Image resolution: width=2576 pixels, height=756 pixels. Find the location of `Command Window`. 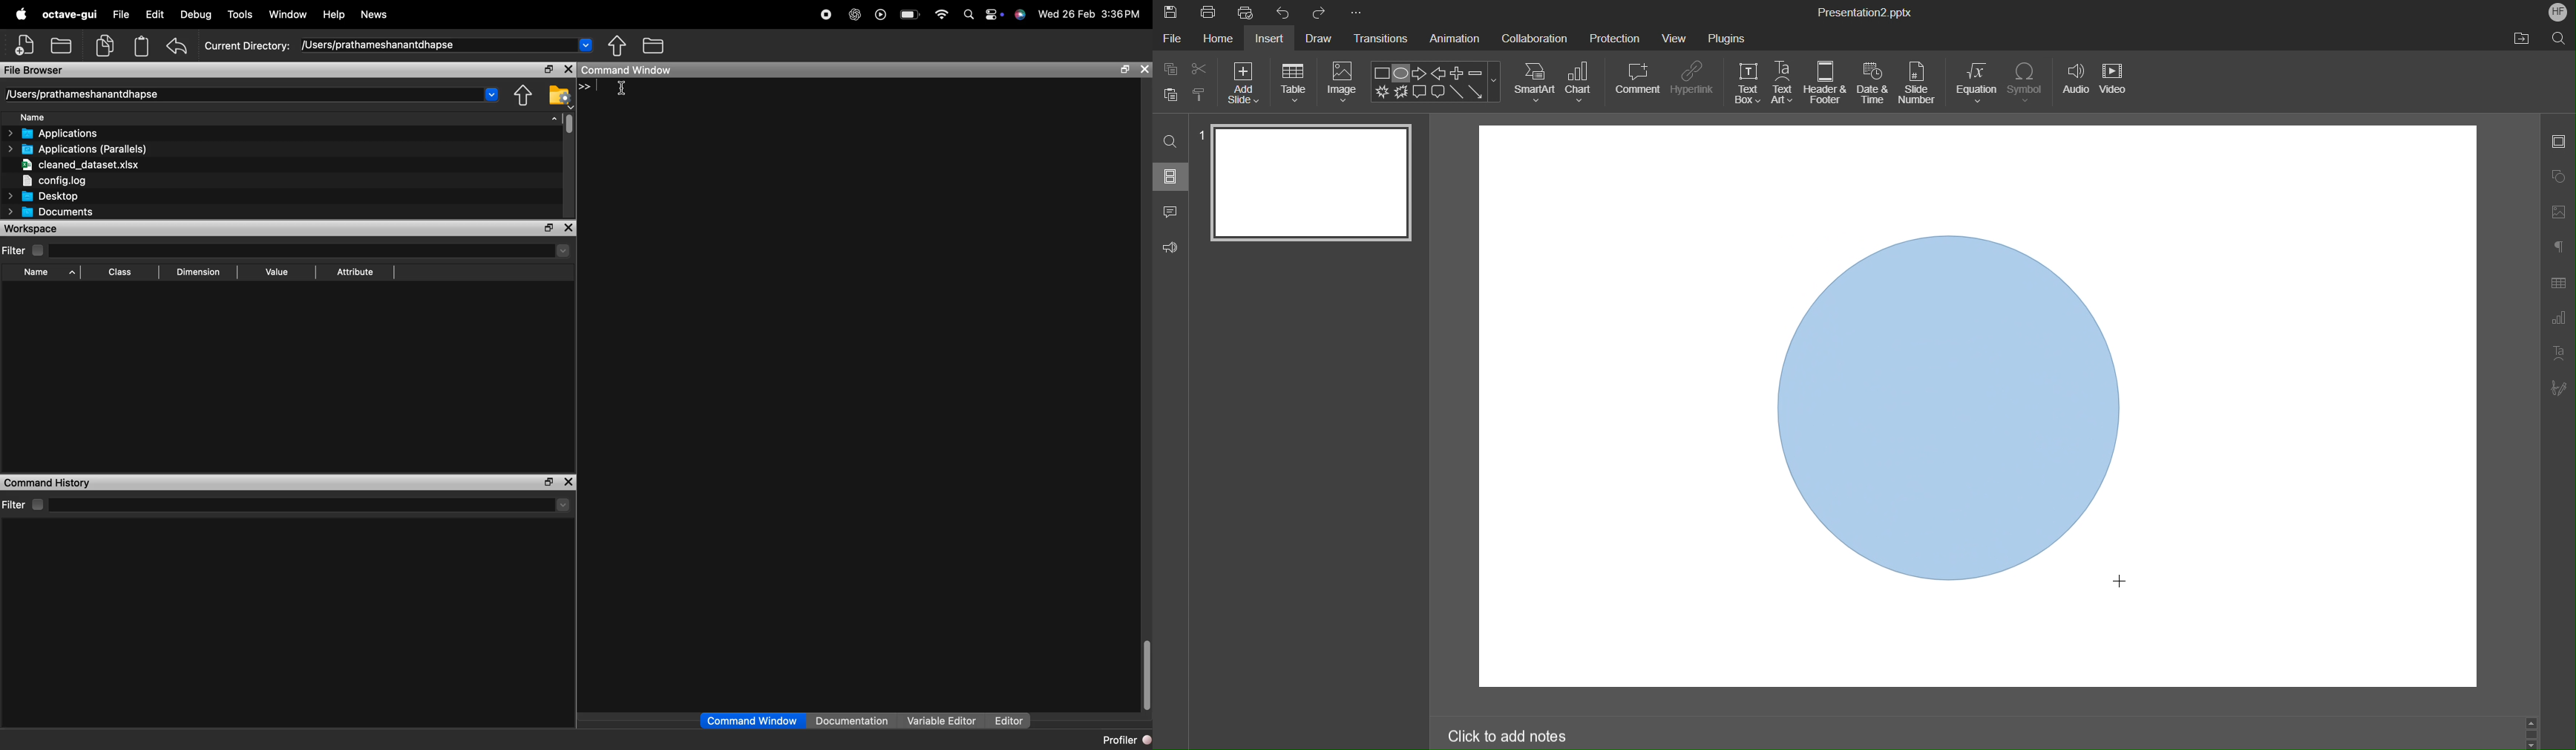

Command Window is located at coordinates (749, 721).